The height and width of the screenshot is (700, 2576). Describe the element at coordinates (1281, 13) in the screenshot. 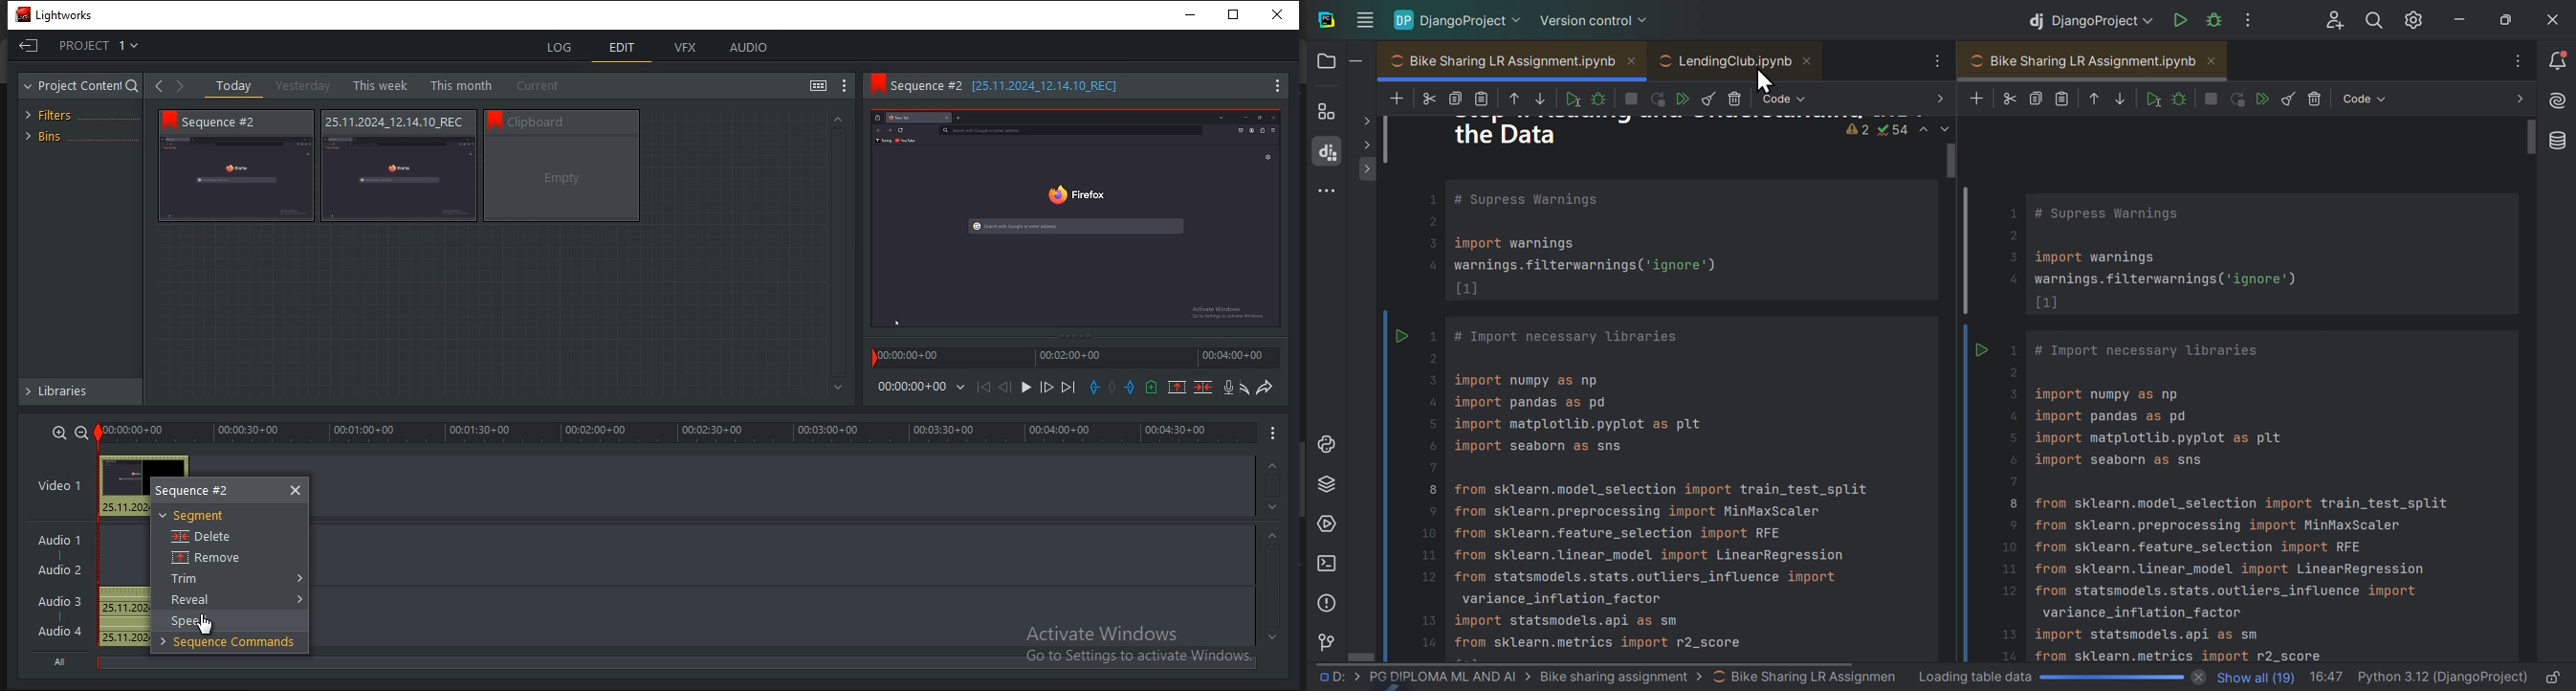

I see `Close` at that location.